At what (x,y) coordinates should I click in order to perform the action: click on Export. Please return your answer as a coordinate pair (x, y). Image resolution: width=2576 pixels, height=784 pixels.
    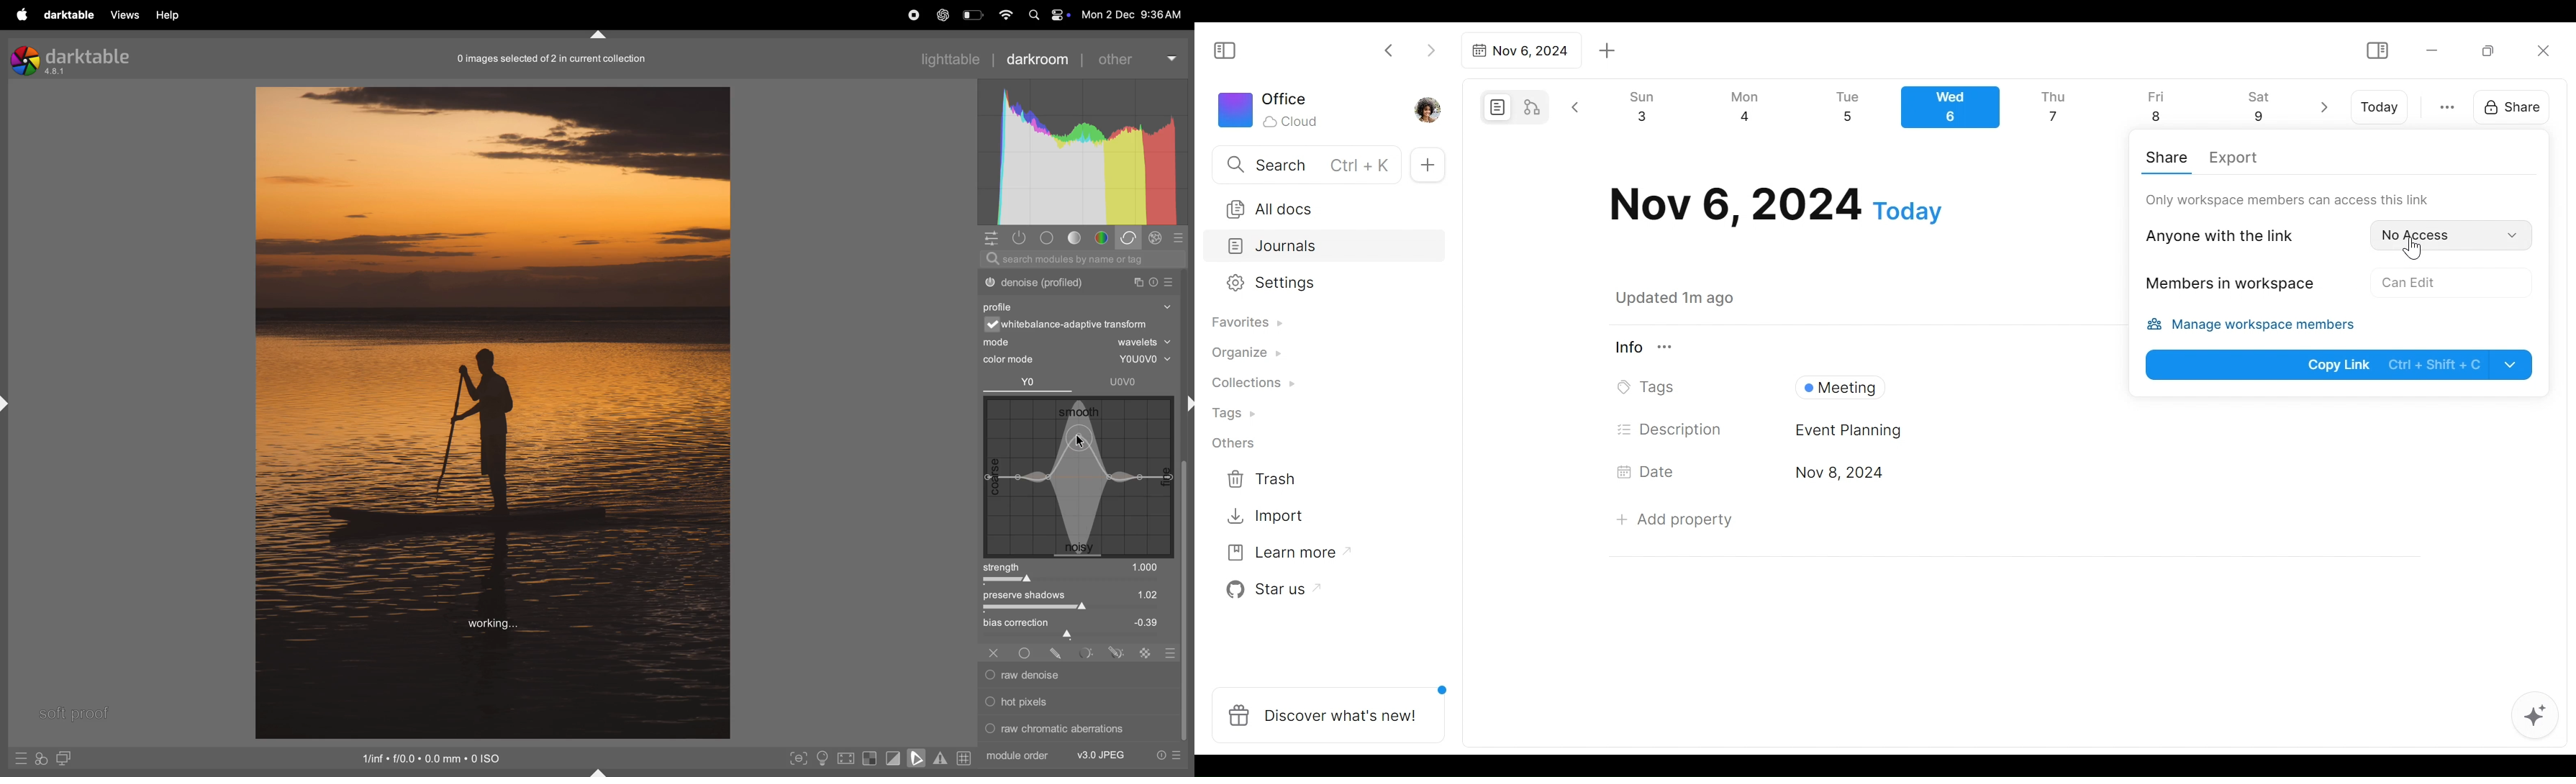
    Looking at the image, I should click on (2232, 159).